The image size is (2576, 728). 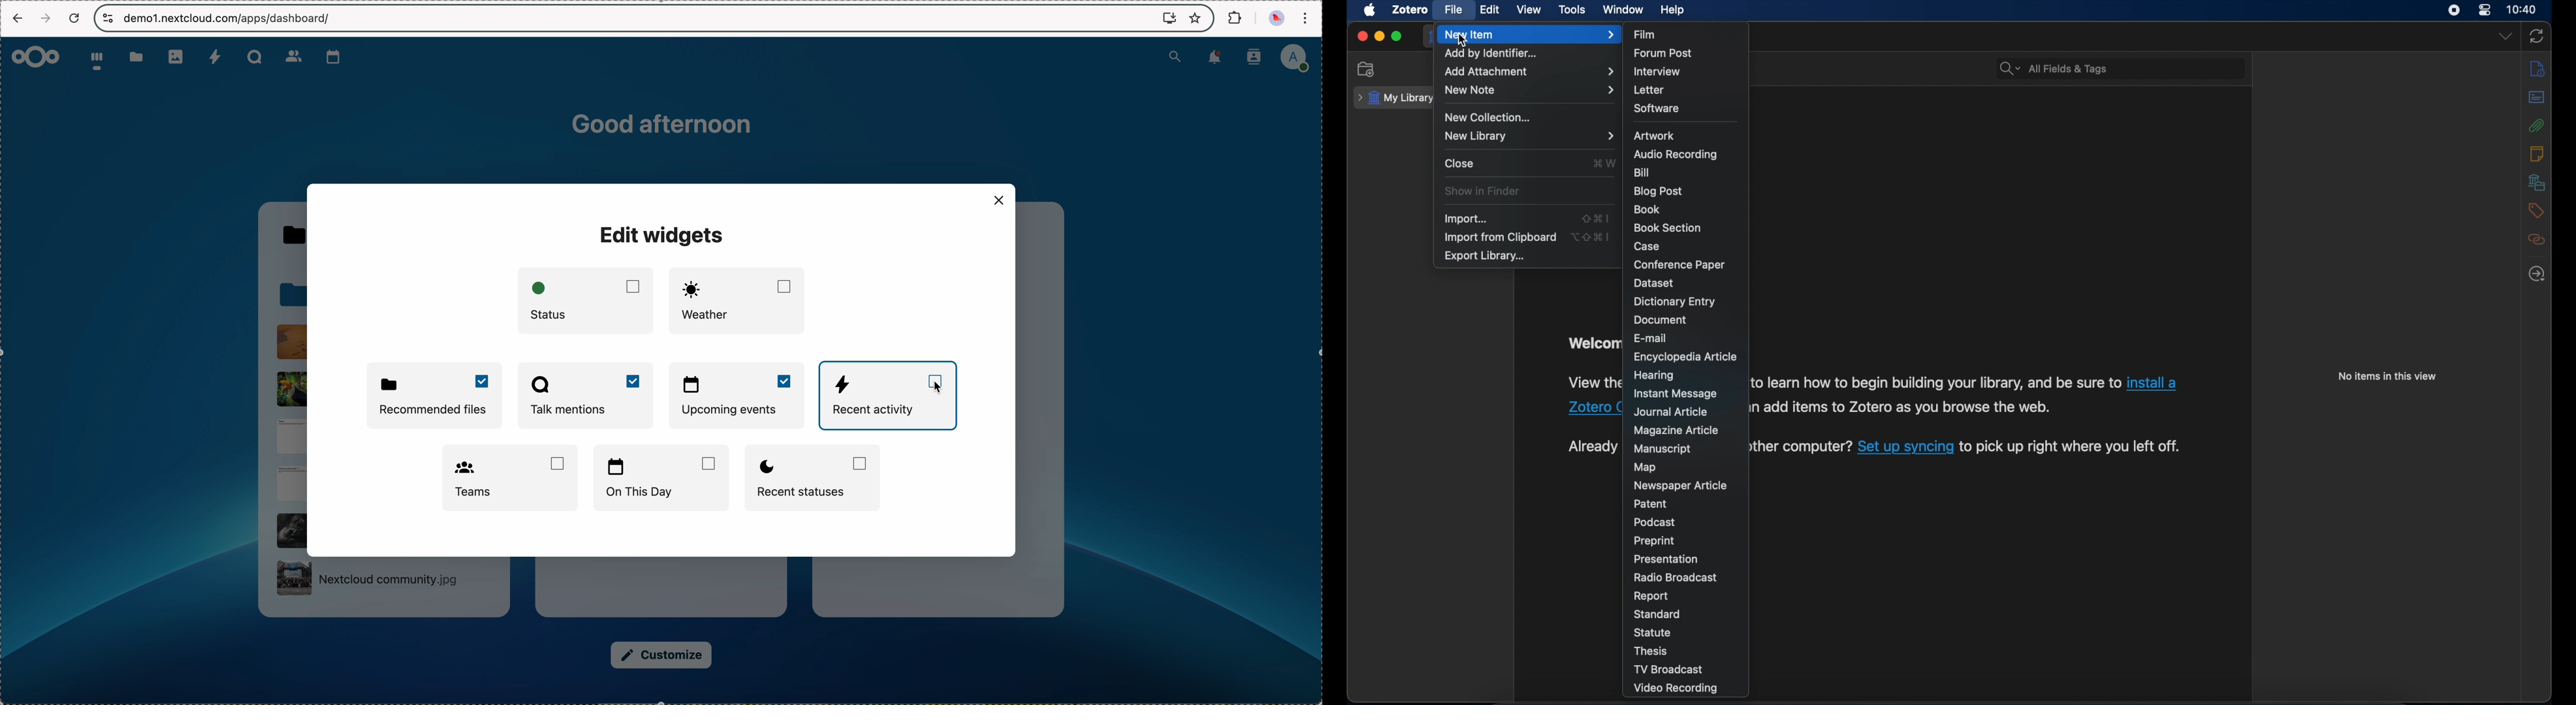 I want to click on contacts, so click(x=292, y=57).